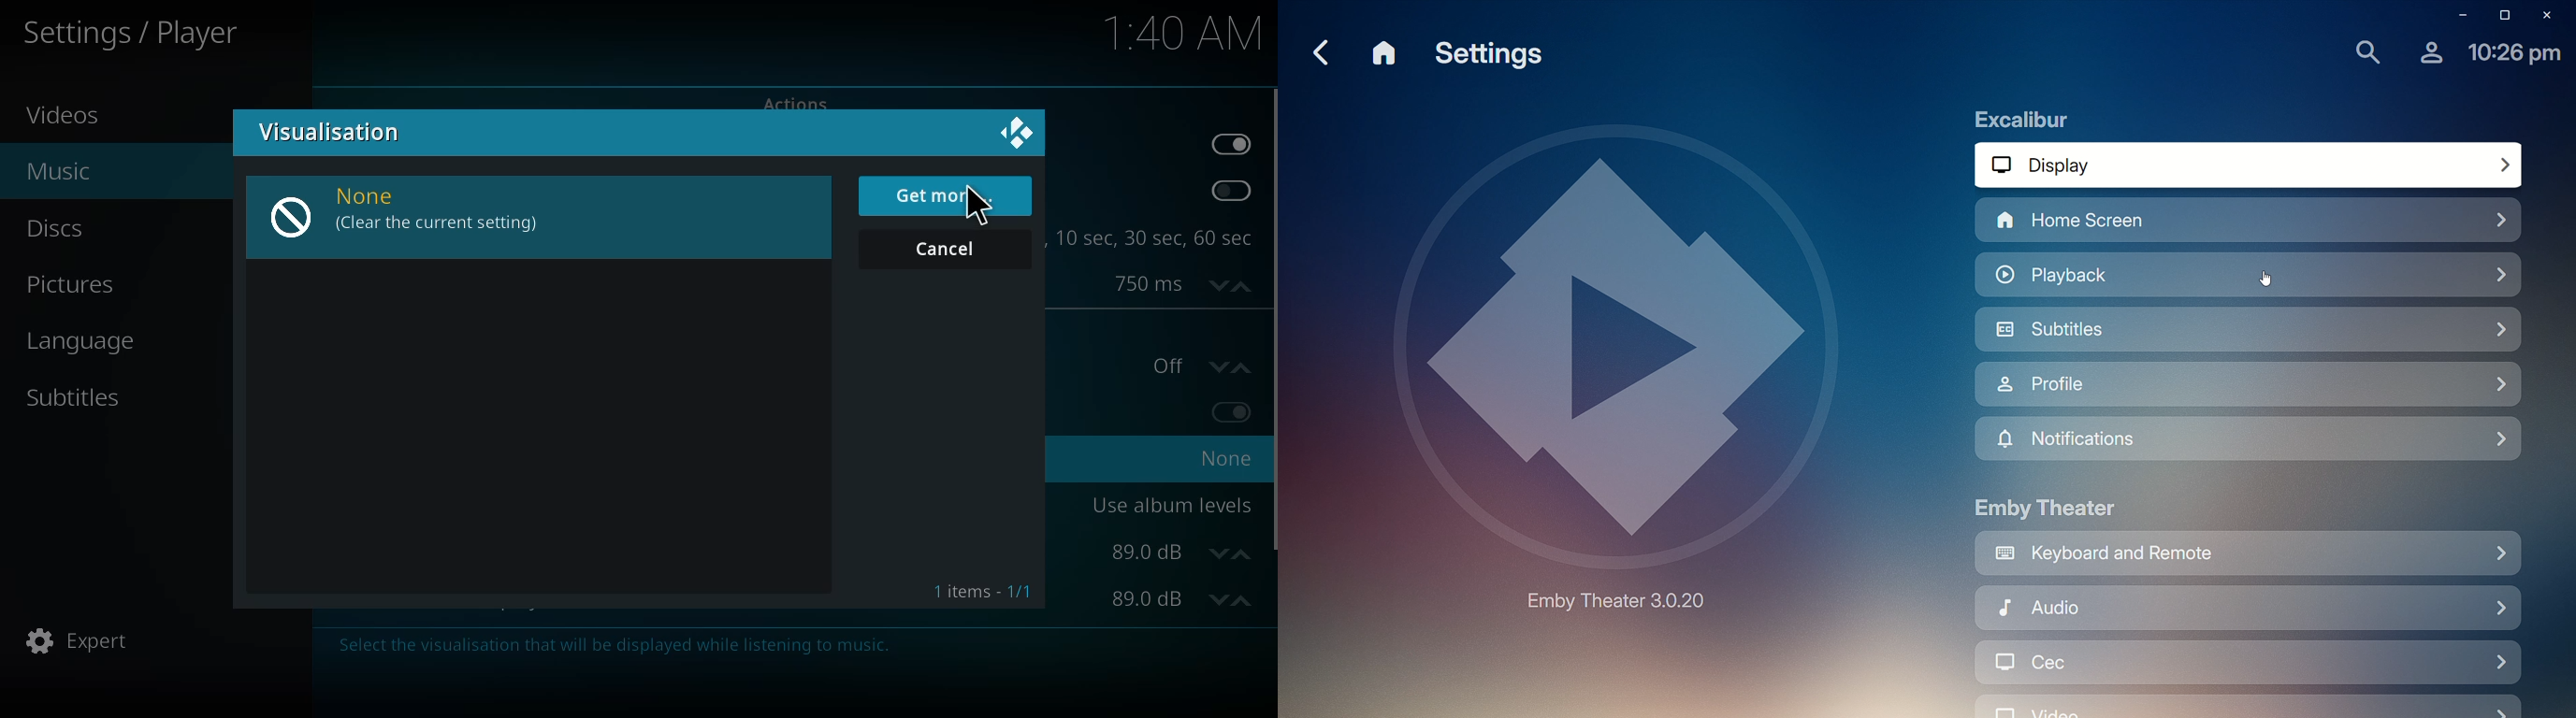 This screenshot has height=728, width=2576. What do you see at coordinates (1233, 410) in the screenshot?
I see `enable` at bounding box center [1233, 410].